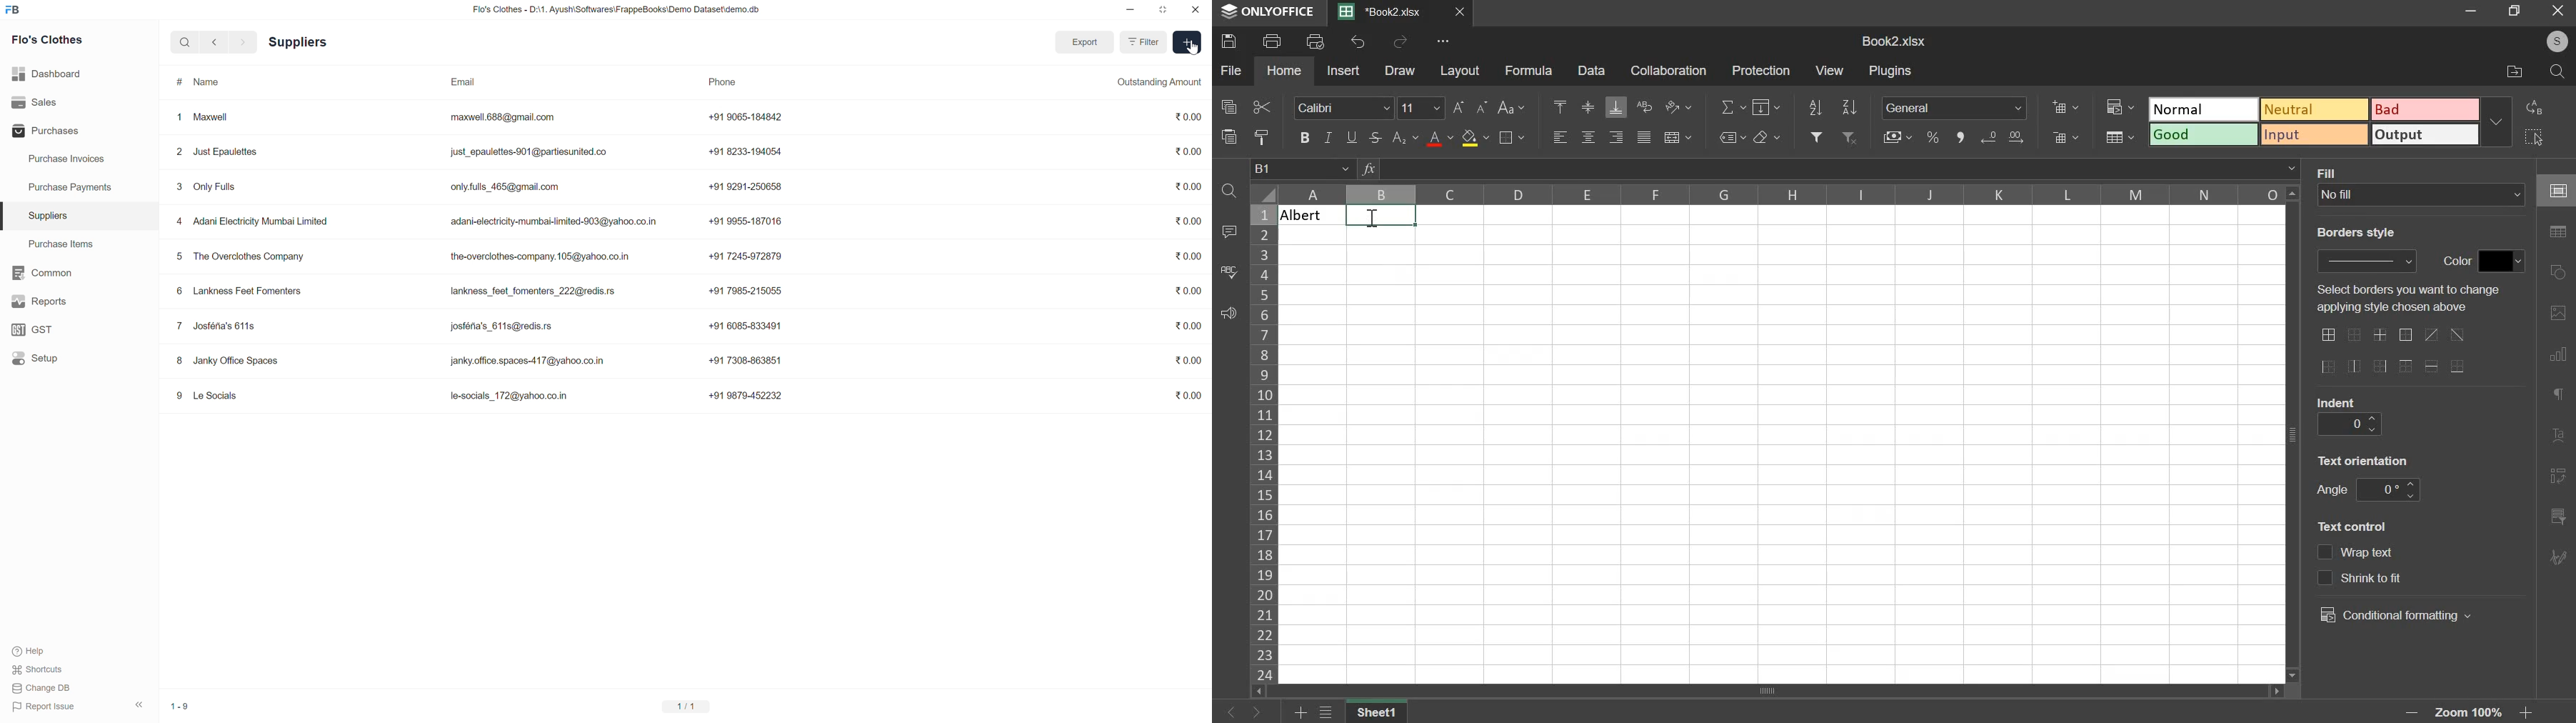  I want to click on +91 7985-215055, so click(745, 291).